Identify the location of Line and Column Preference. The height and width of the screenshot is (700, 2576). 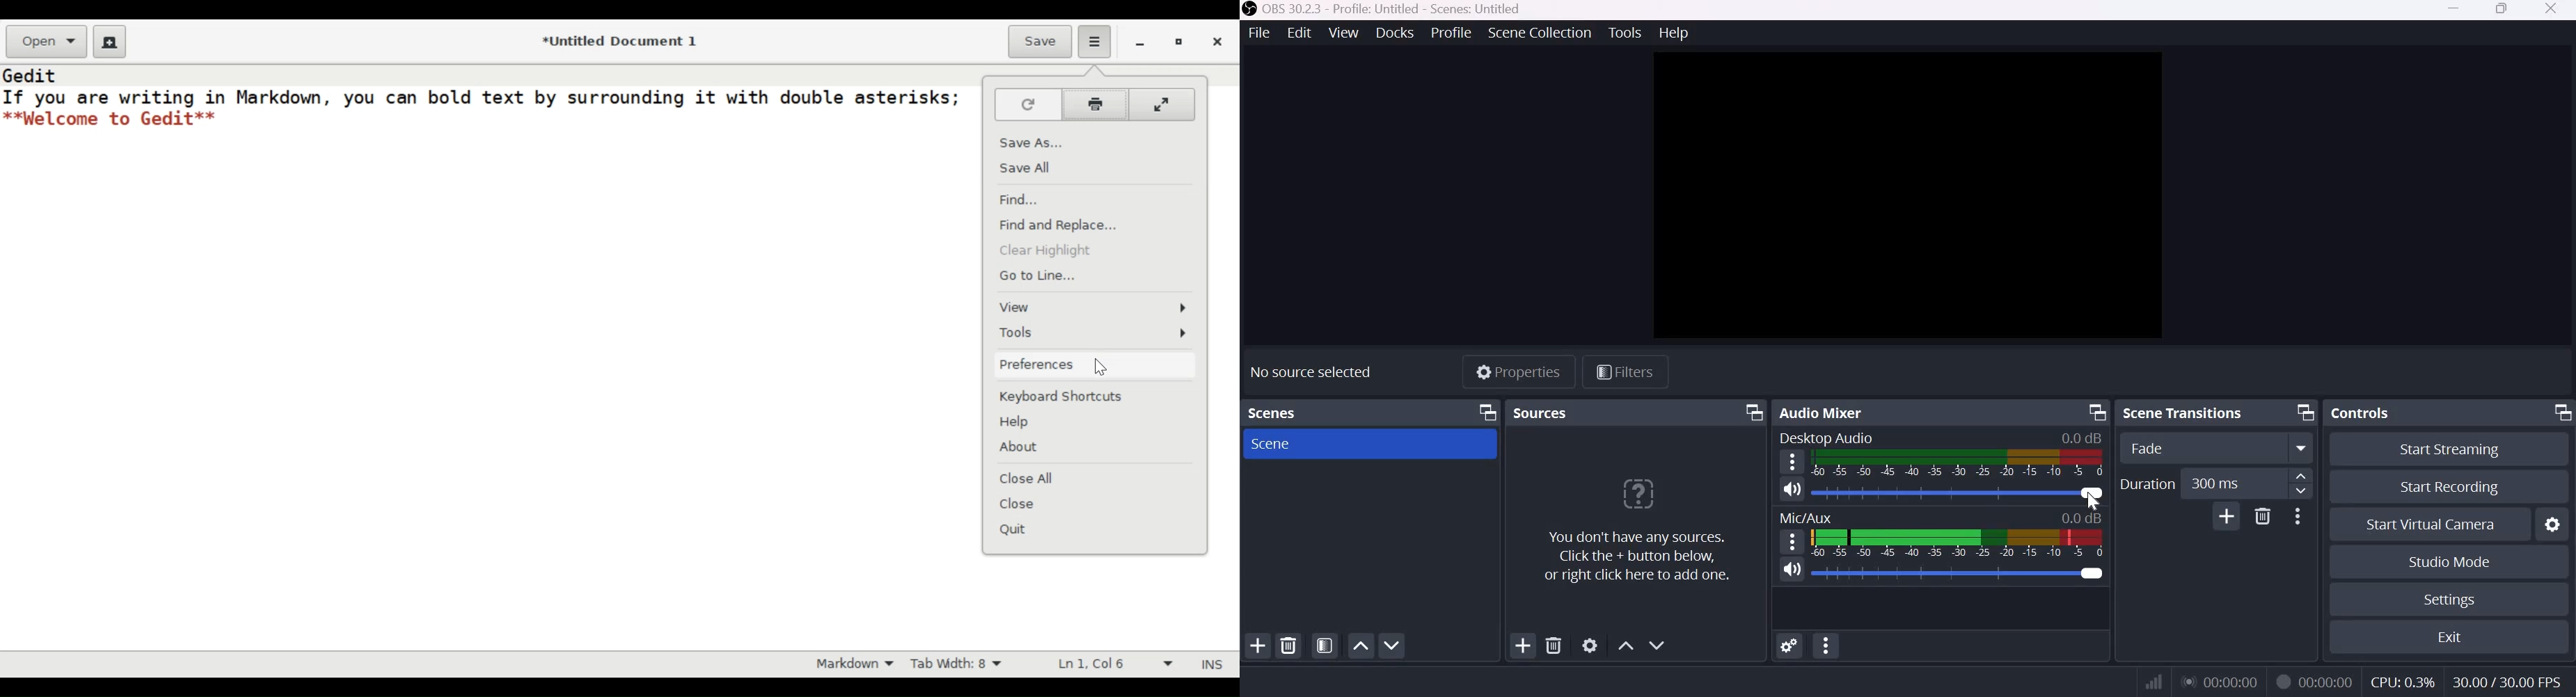
(1118, 663).